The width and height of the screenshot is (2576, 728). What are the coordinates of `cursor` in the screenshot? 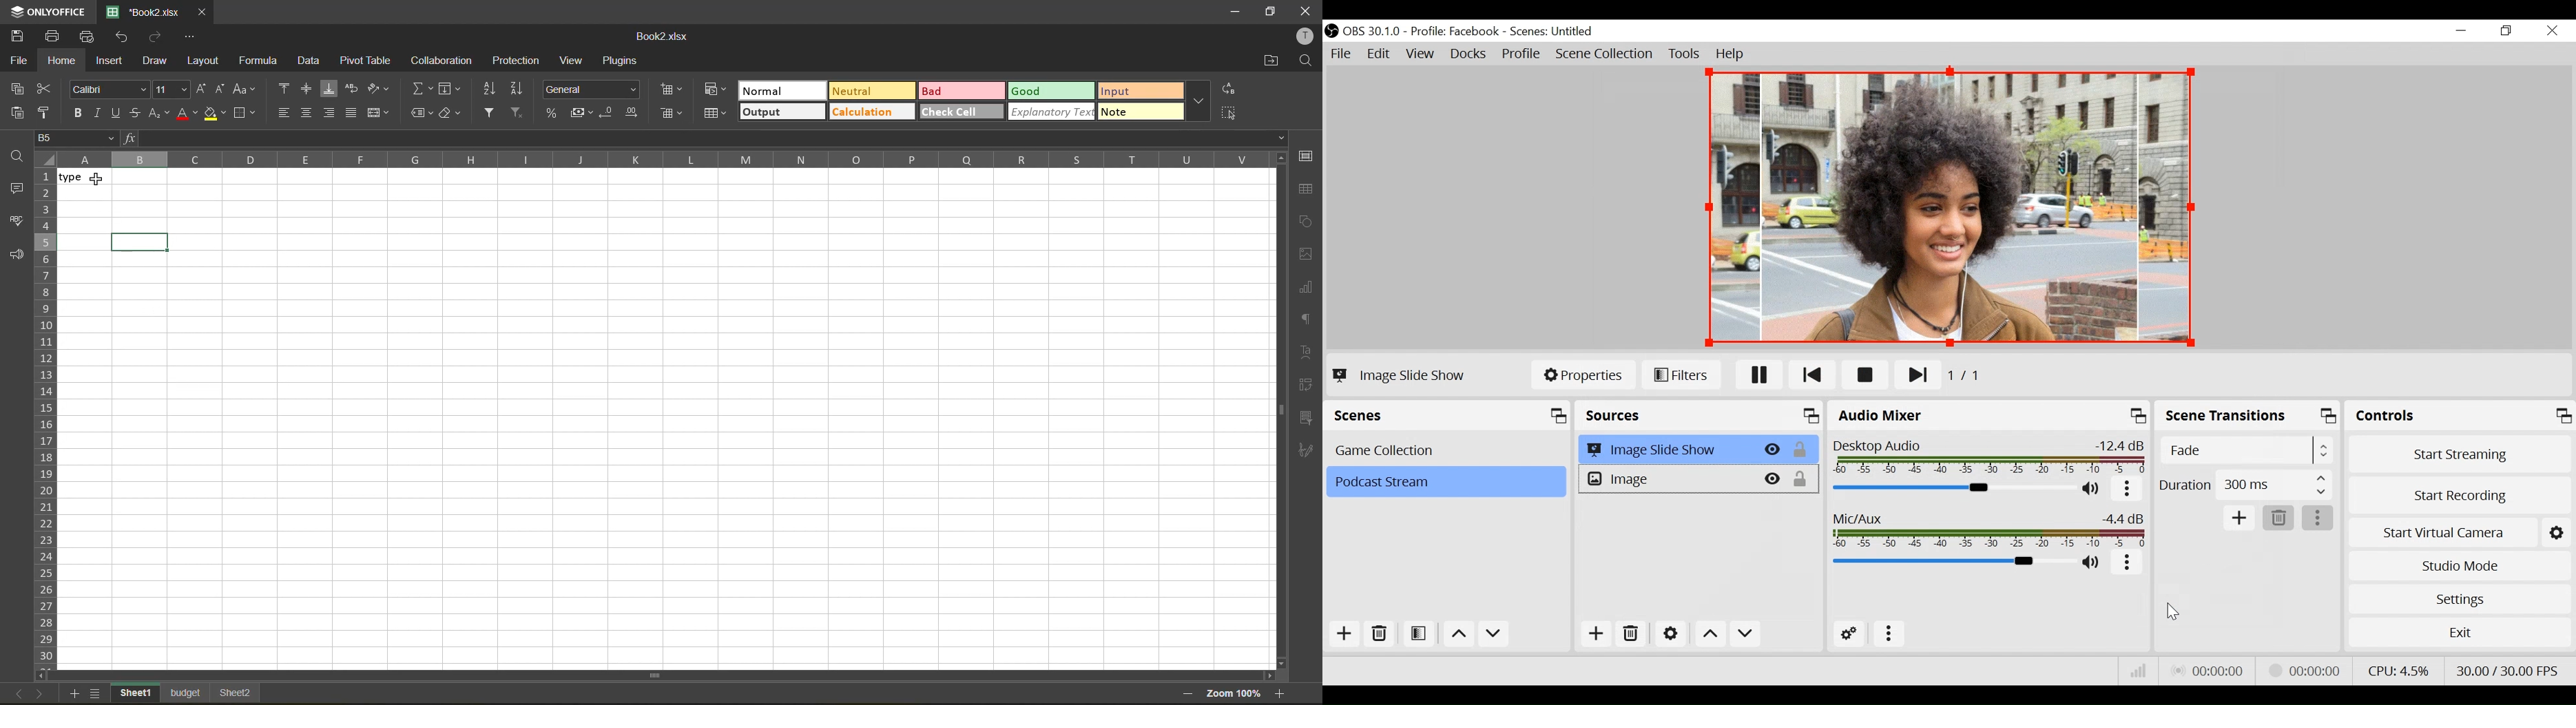 It's located at (98, 179).